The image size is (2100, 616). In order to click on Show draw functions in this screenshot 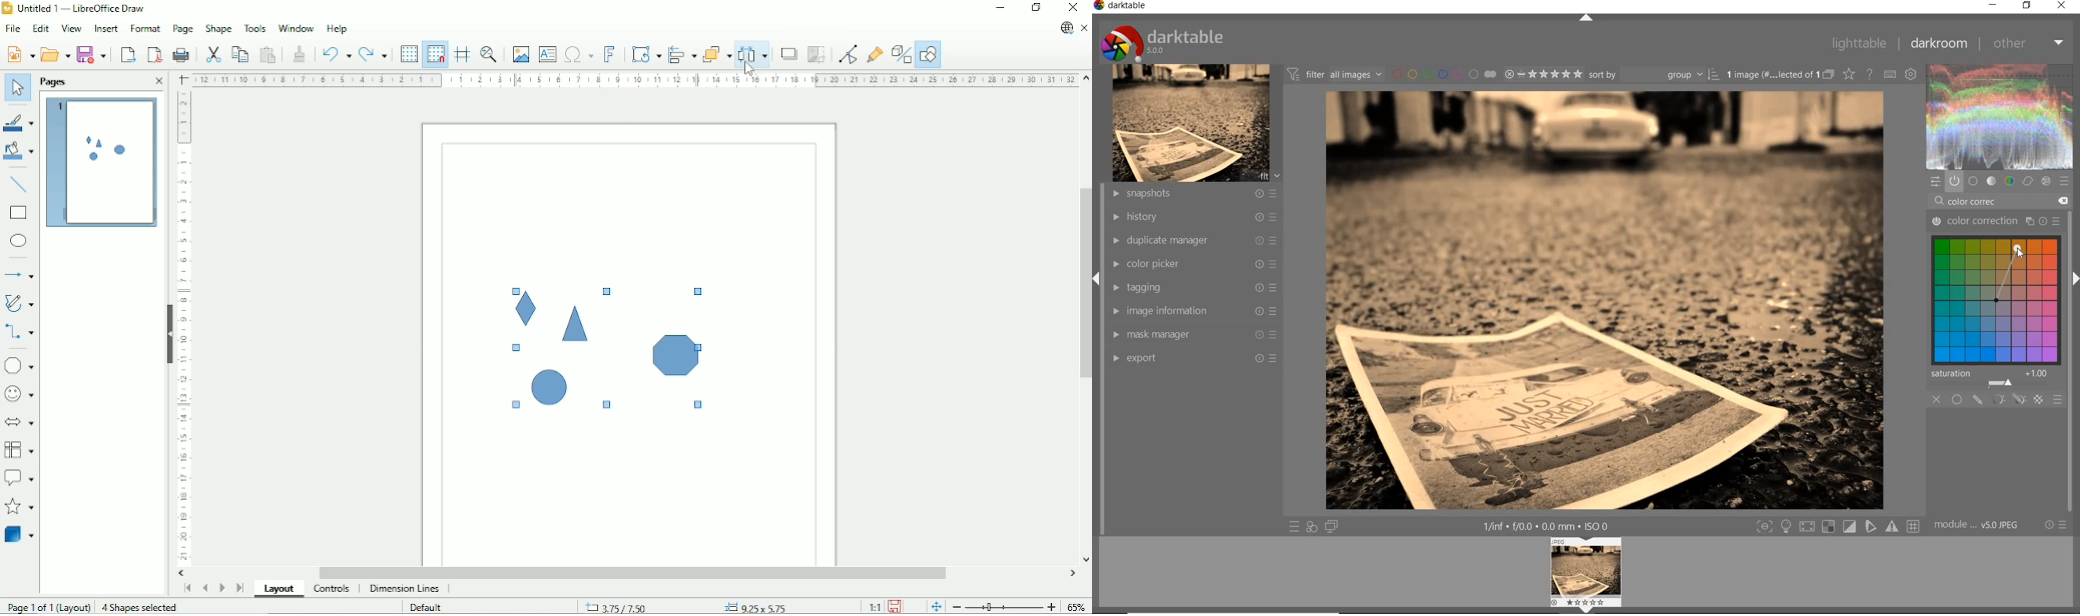, I will do `click(929, 53)`.